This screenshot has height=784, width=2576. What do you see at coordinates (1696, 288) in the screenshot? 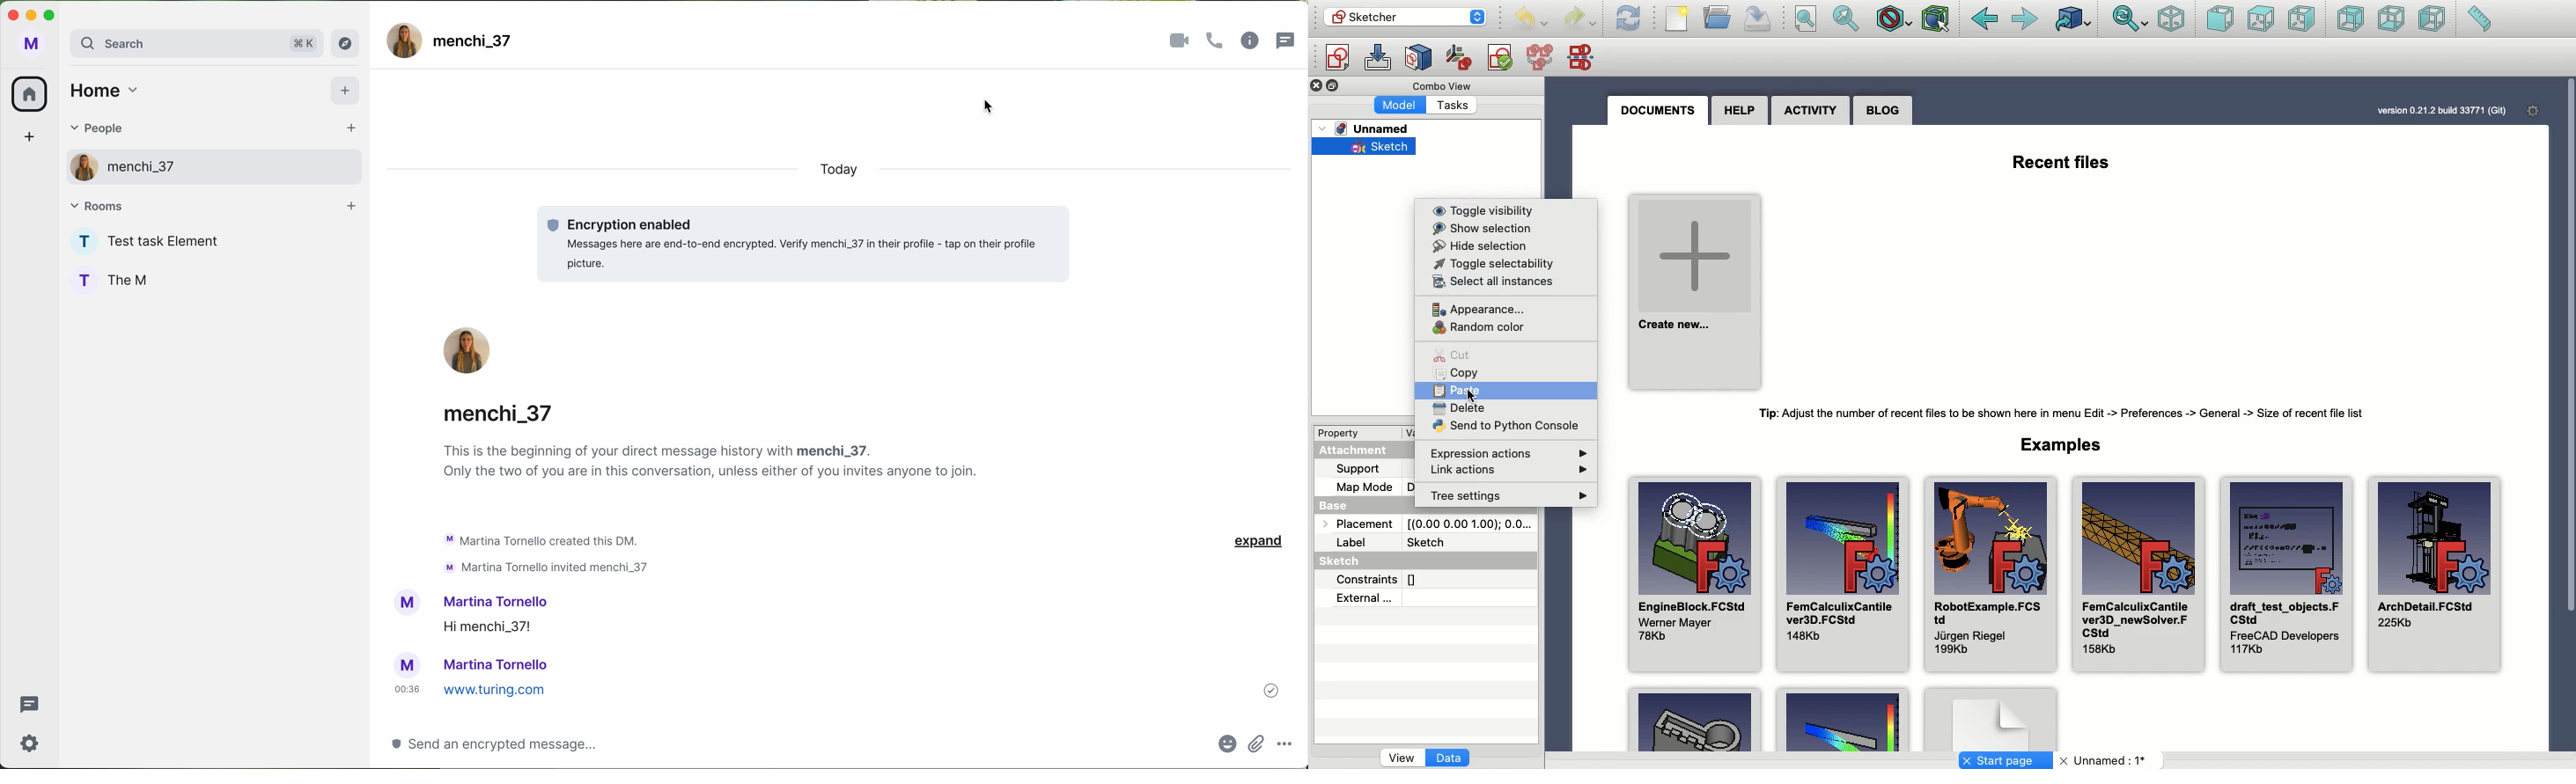
I see `Create new` at bounding box center [1696, 288].